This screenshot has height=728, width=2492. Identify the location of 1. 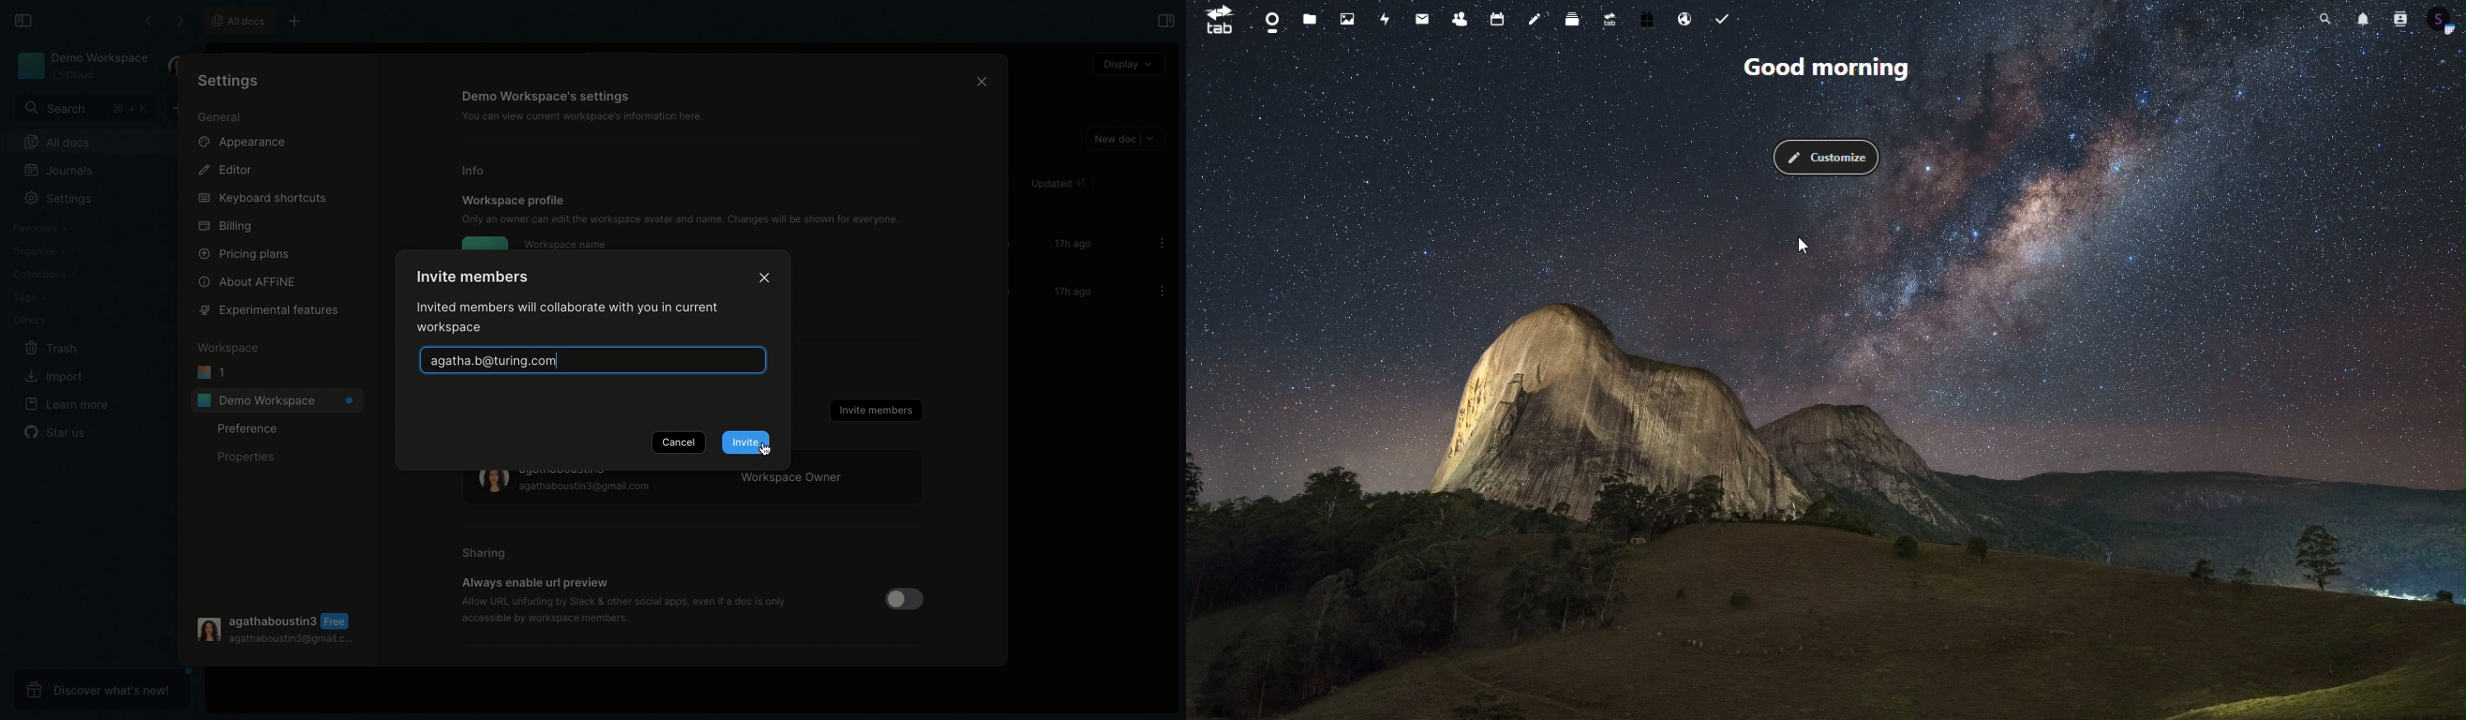
(213, 373).